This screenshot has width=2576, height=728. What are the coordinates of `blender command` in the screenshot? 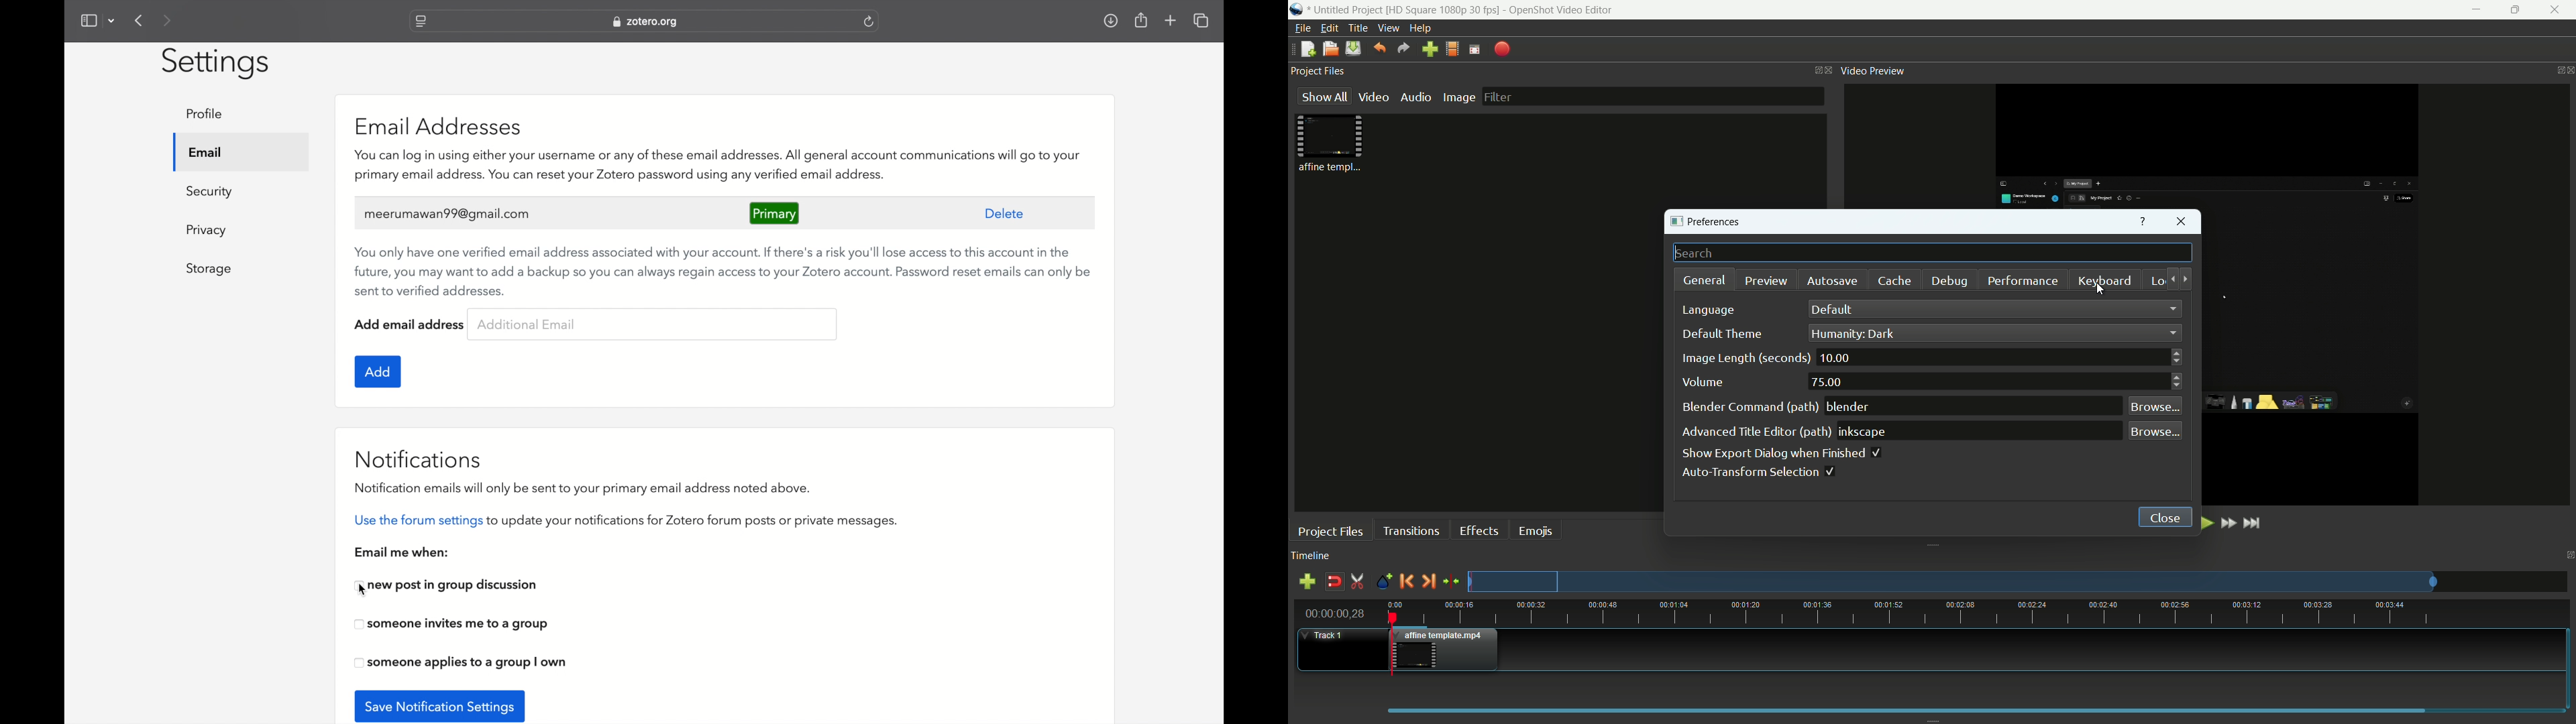 It's located at (1750, 407).